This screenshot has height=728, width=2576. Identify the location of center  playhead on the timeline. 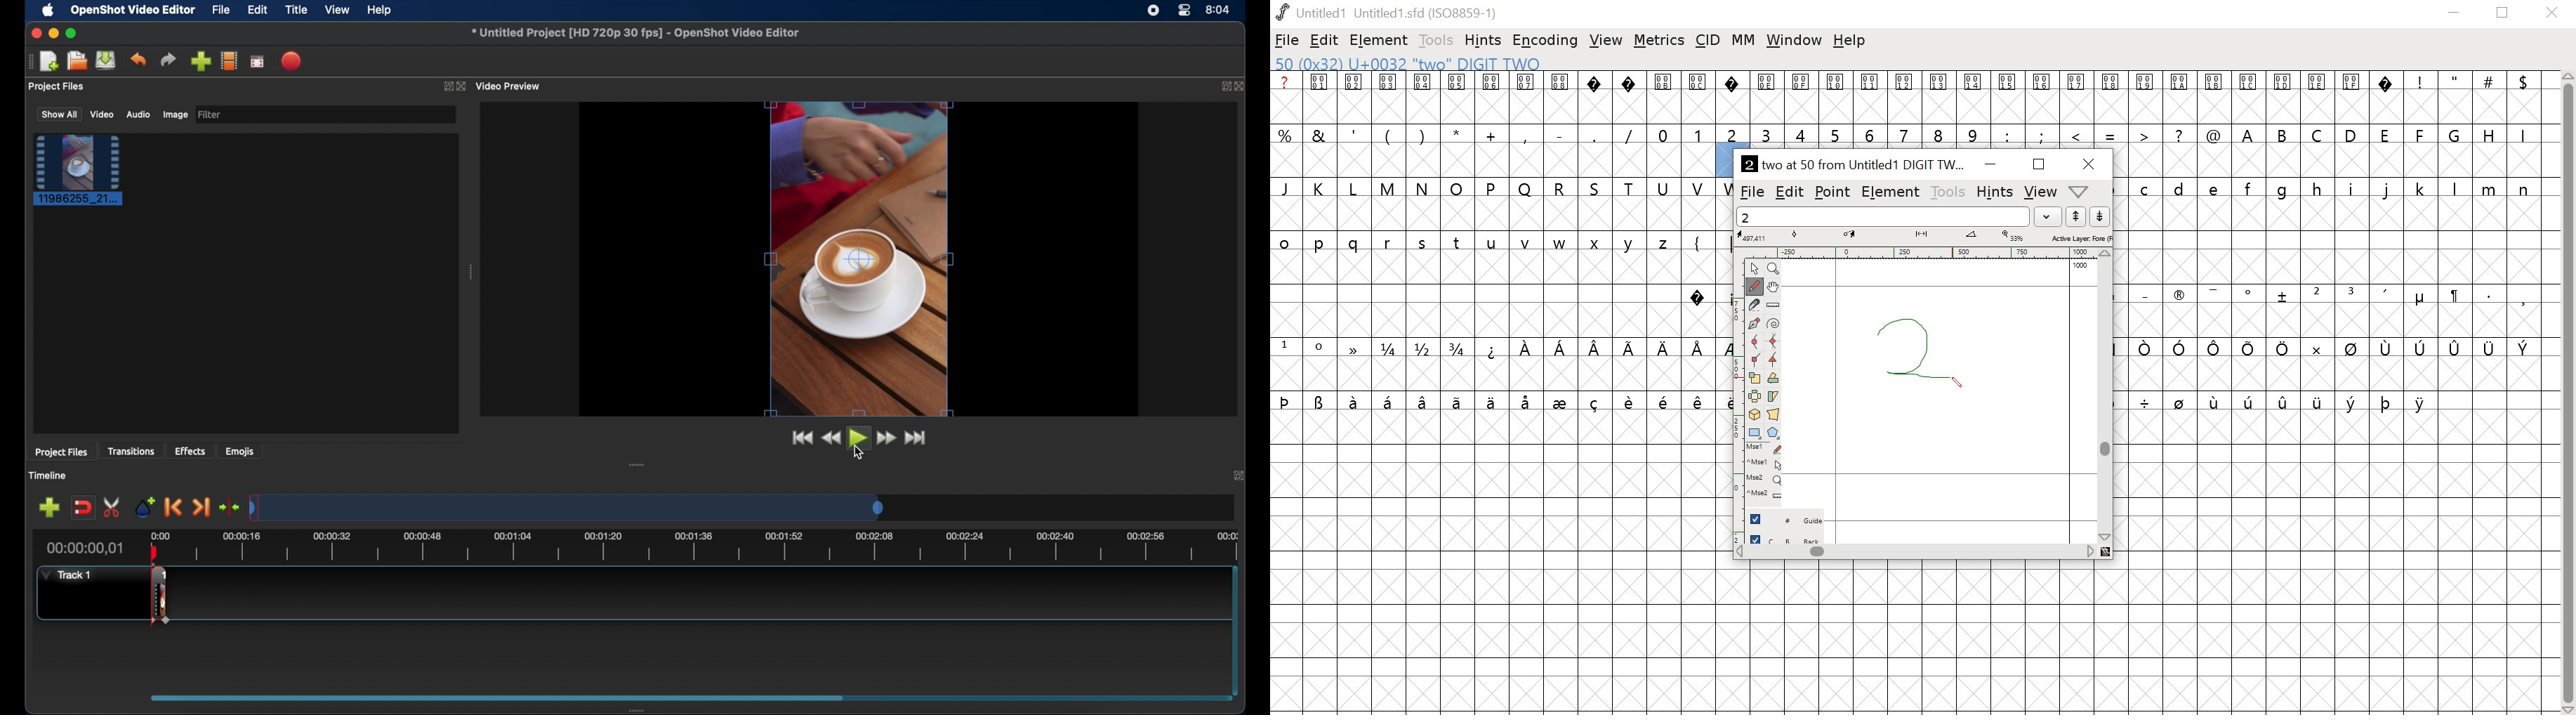
(229, 506).